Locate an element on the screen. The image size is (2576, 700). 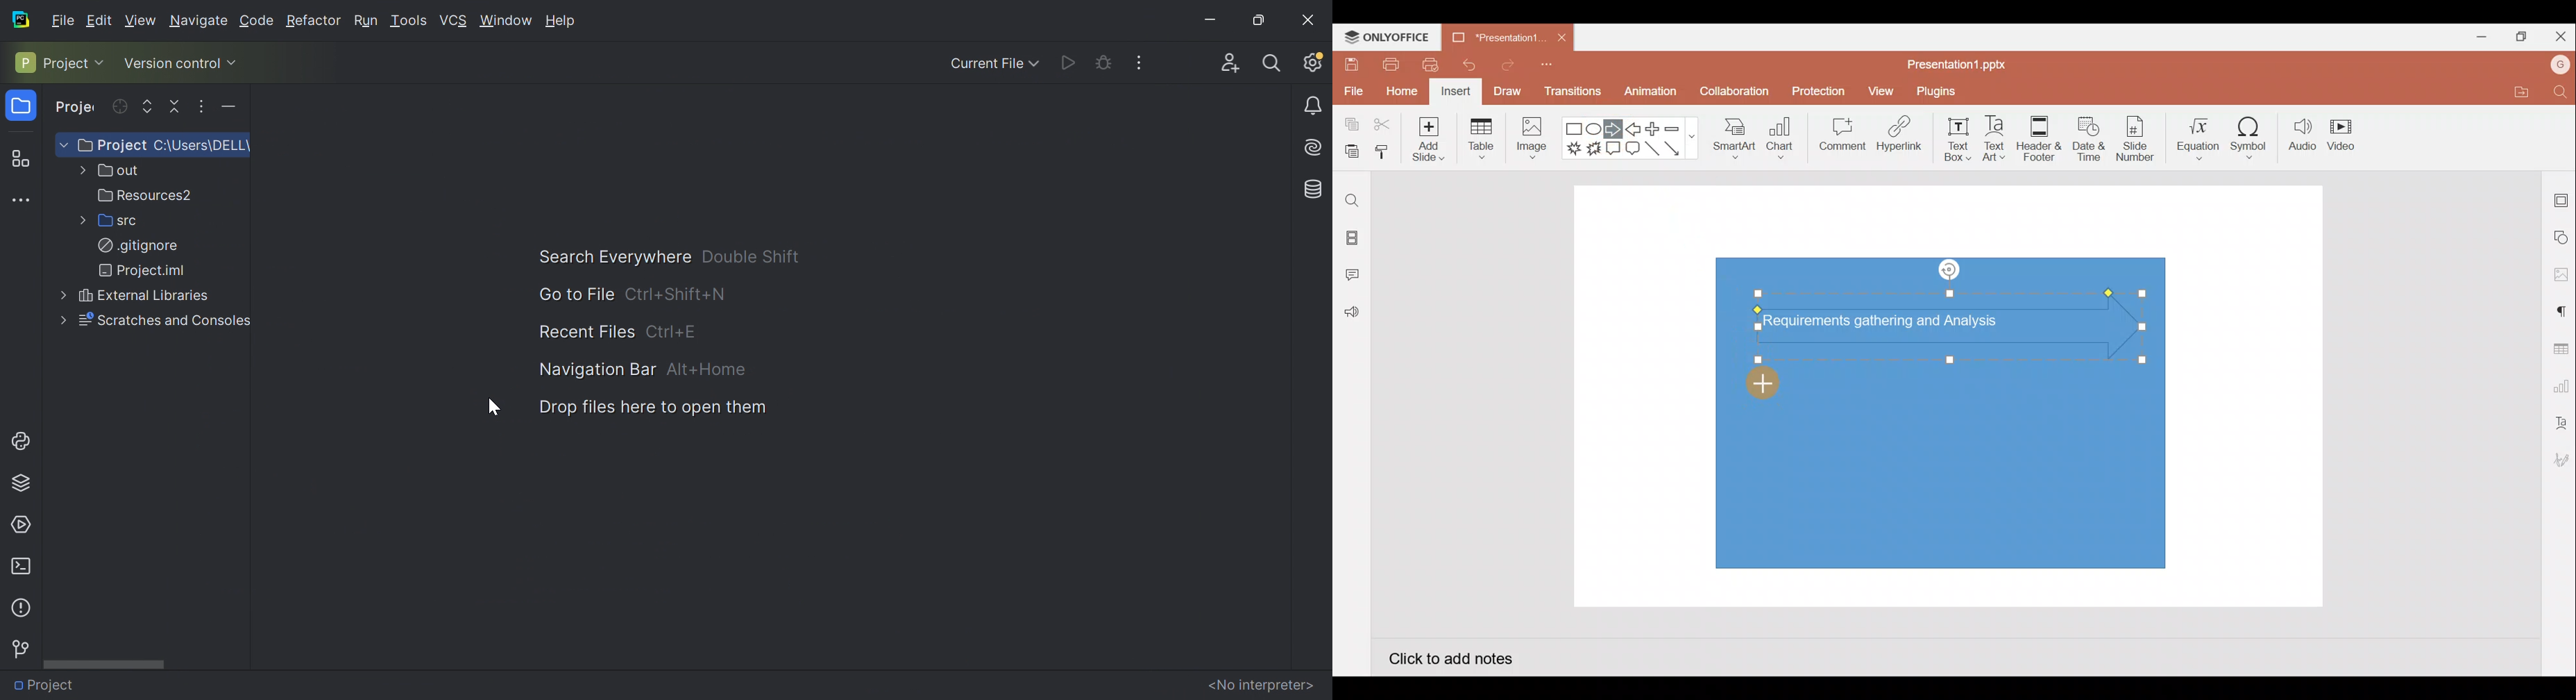
Symbol is located at coordinates (2250, 135).